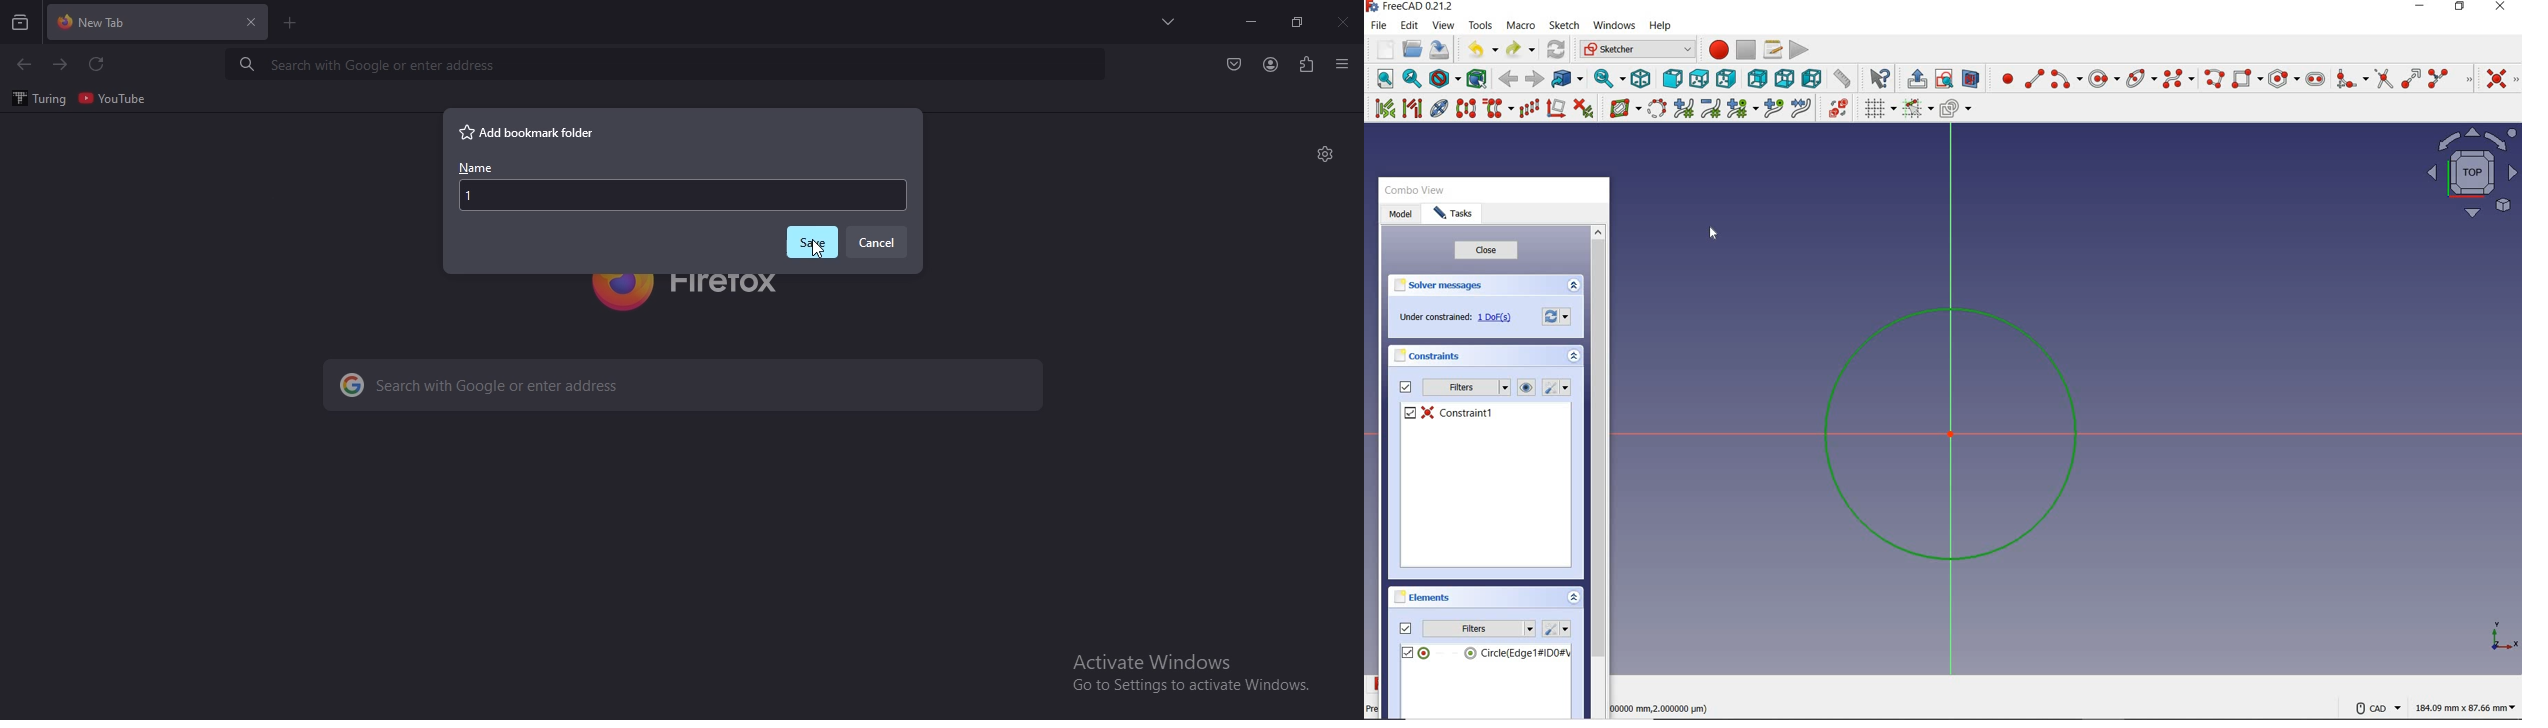 The height and width of the screenshot is (728, 2548). What do you see at coordinates (1467, 628) in the screenshot?
I see `filters` at bounding box center [1467, 628].